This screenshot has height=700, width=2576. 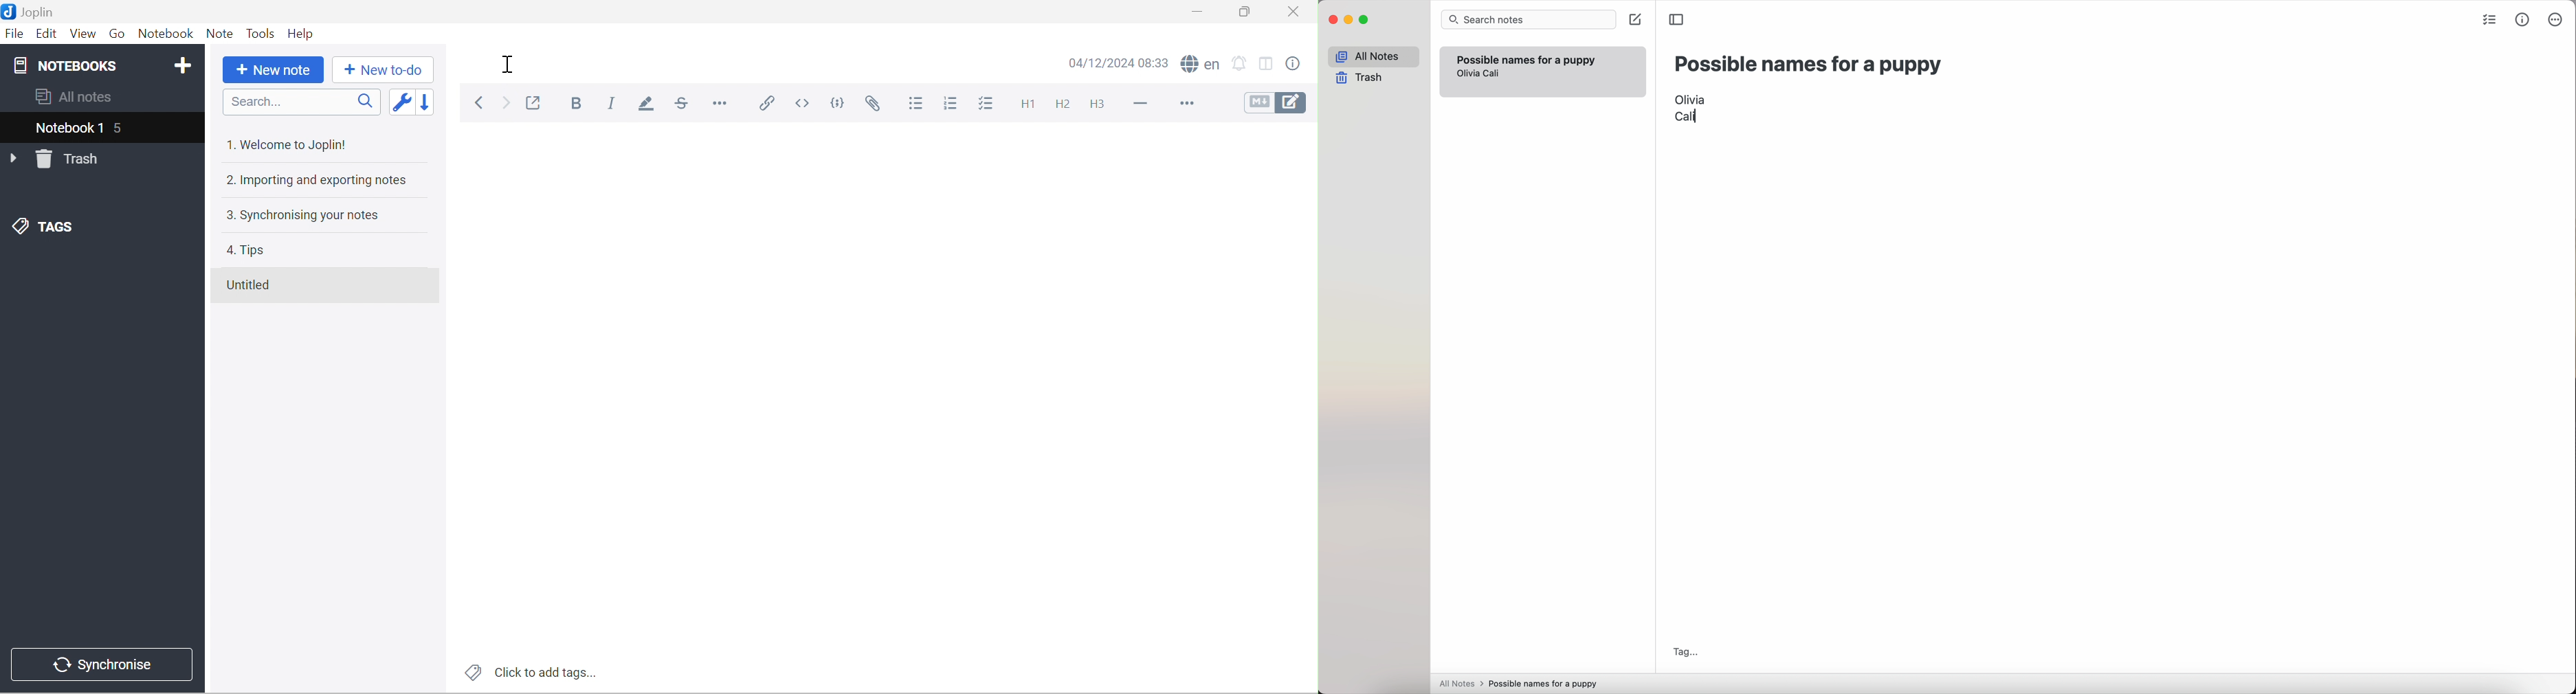 I want to click on 1. Welcome to Joplin!, so click(x=292, y=144).